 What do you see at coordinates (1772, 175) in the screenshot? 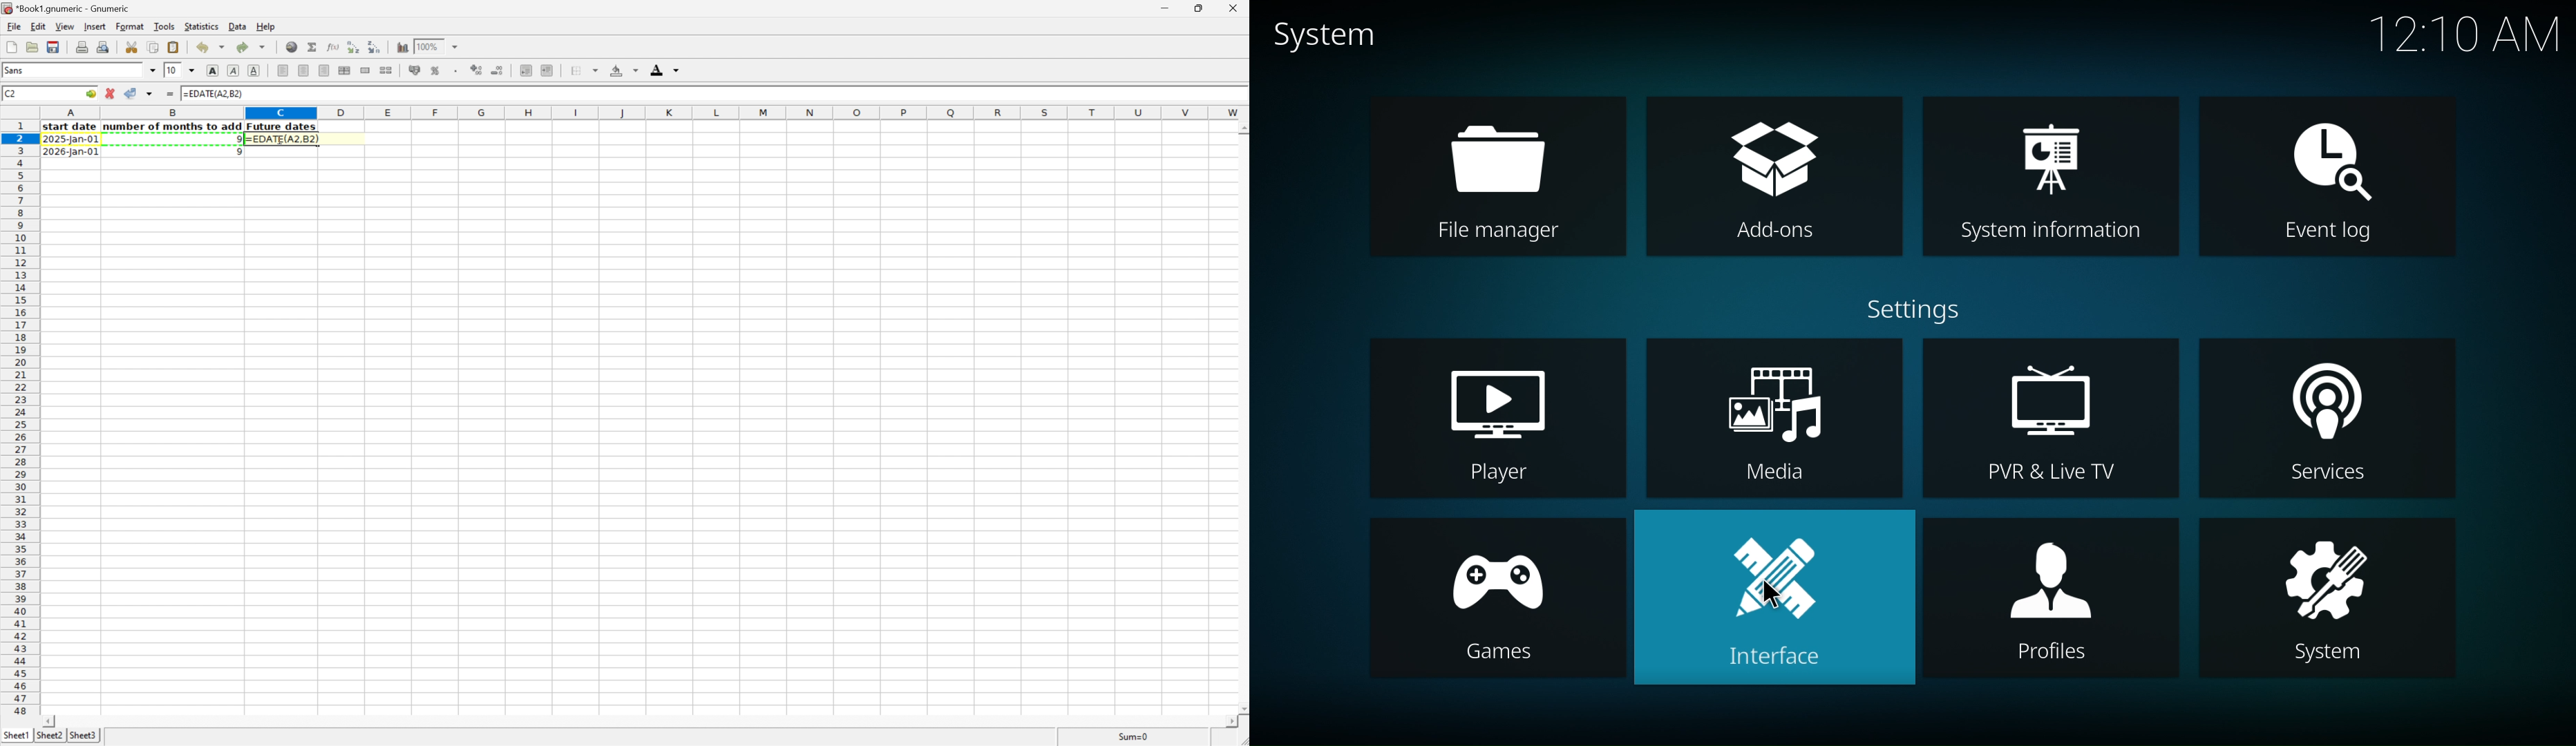
I see `add ons` at bounding box center [1772, 175].